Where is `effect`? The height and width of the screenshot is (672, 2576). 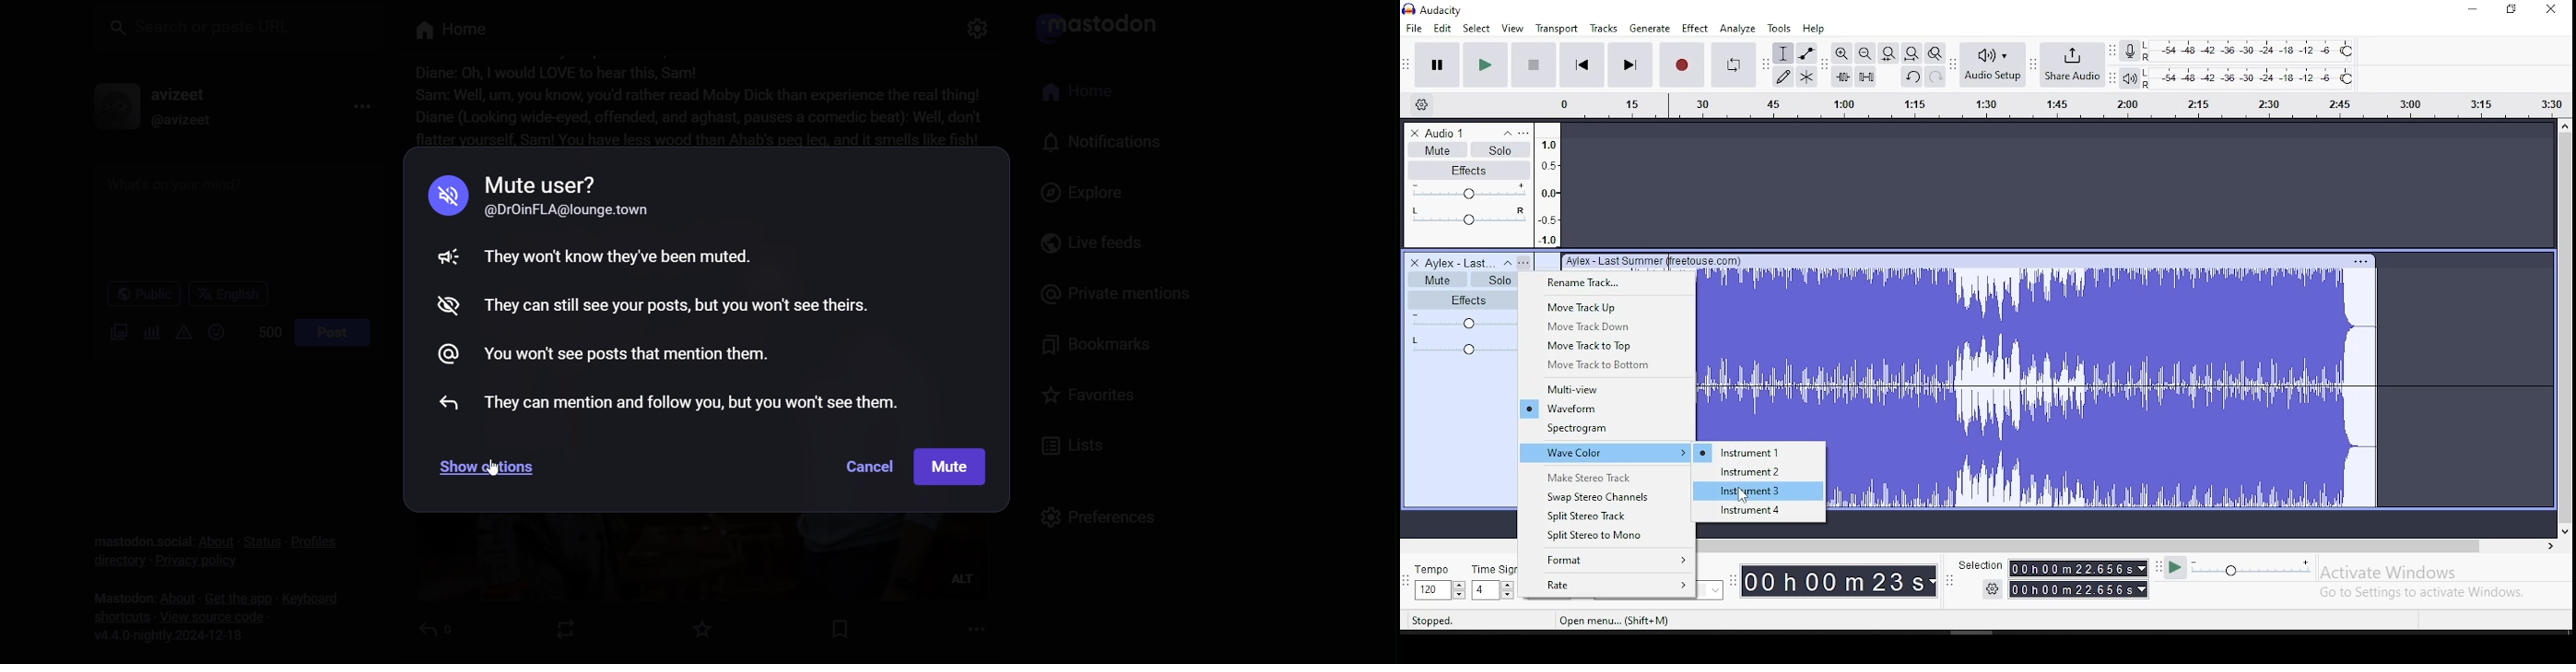 effect is located at coordinates (1697, 28).